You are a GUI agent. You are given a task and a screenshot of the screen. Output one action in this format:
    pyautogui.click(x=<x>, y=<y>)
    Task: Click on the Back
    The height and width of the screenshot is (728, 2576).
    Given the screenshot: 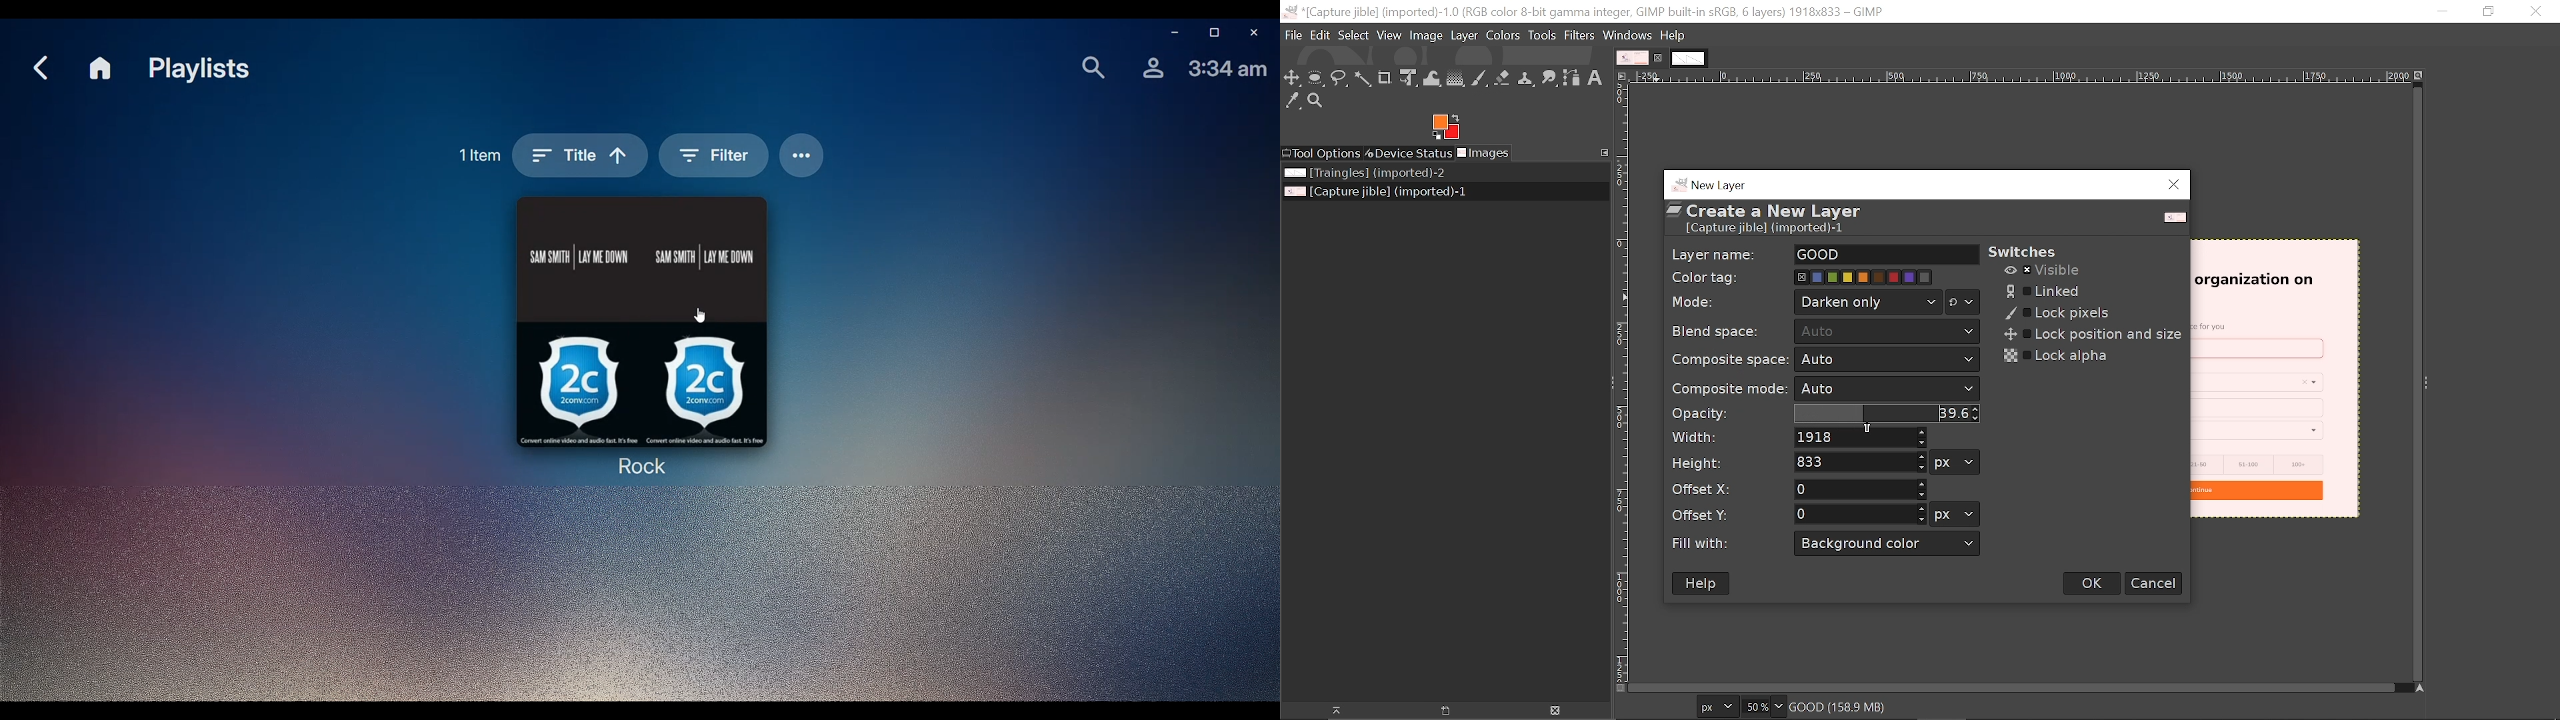 What is the action you would take?
    pyautogui.click(x=42, y=70)
    